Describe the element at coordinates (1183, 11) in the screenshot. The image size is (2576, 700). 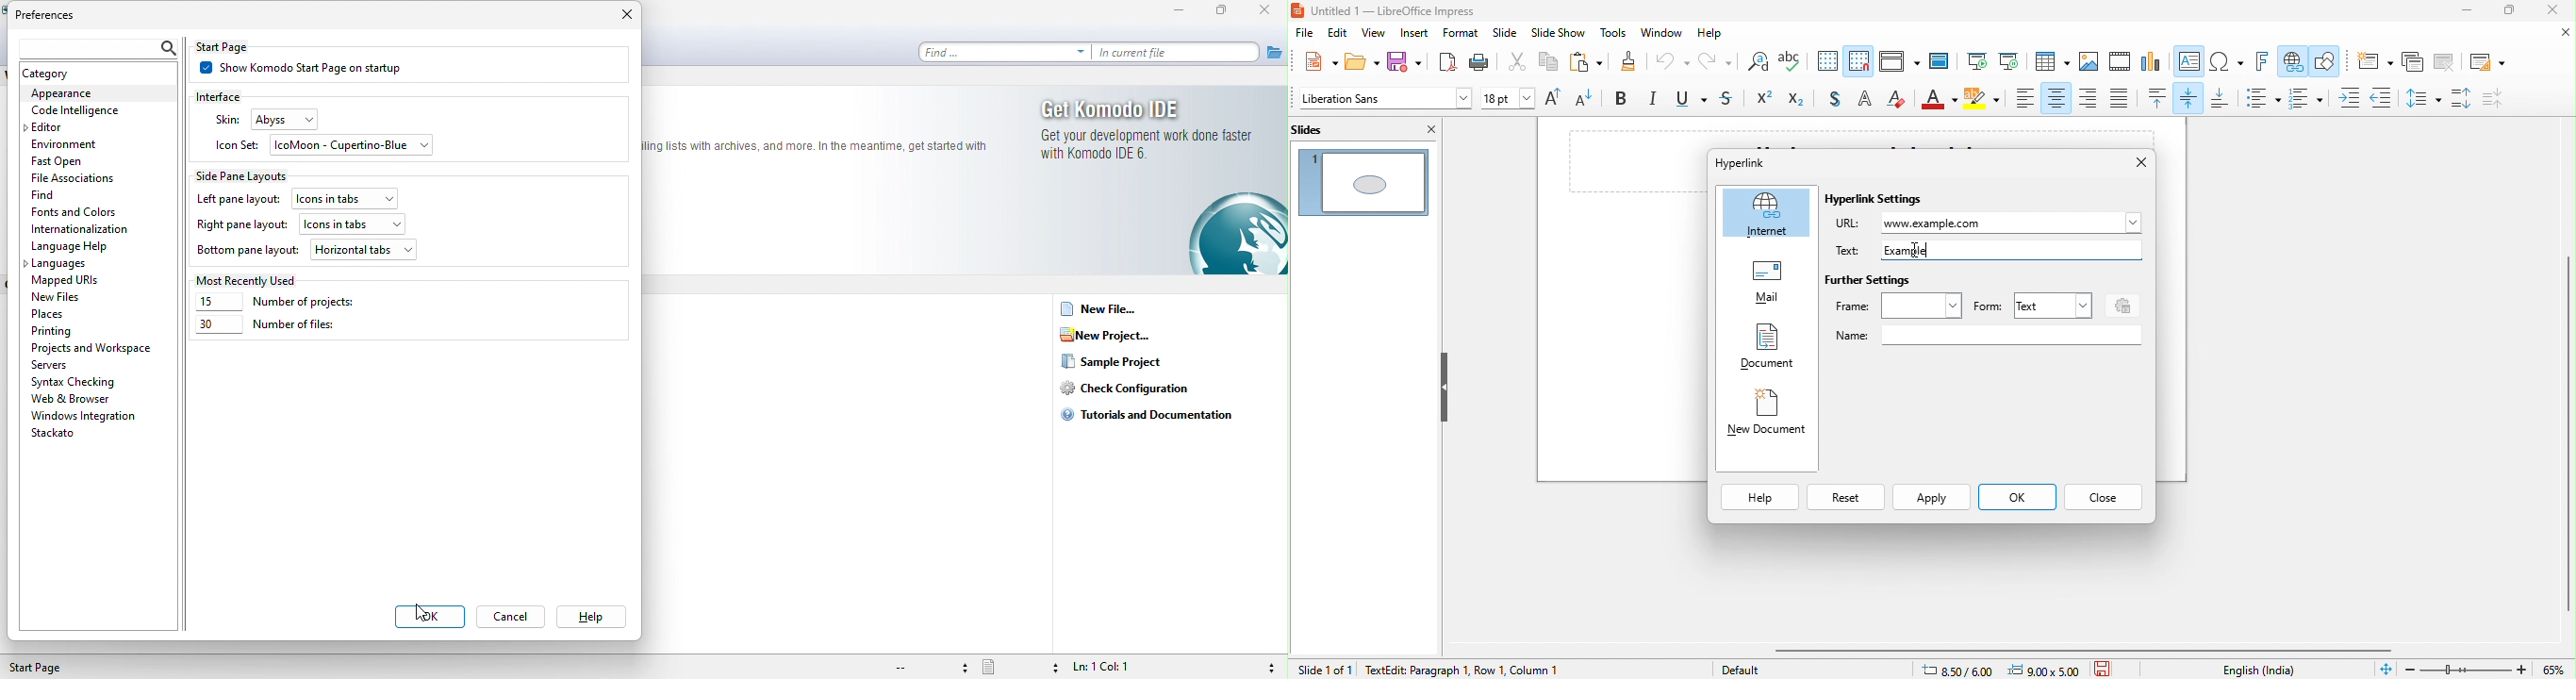
I see `minimize` at that location.